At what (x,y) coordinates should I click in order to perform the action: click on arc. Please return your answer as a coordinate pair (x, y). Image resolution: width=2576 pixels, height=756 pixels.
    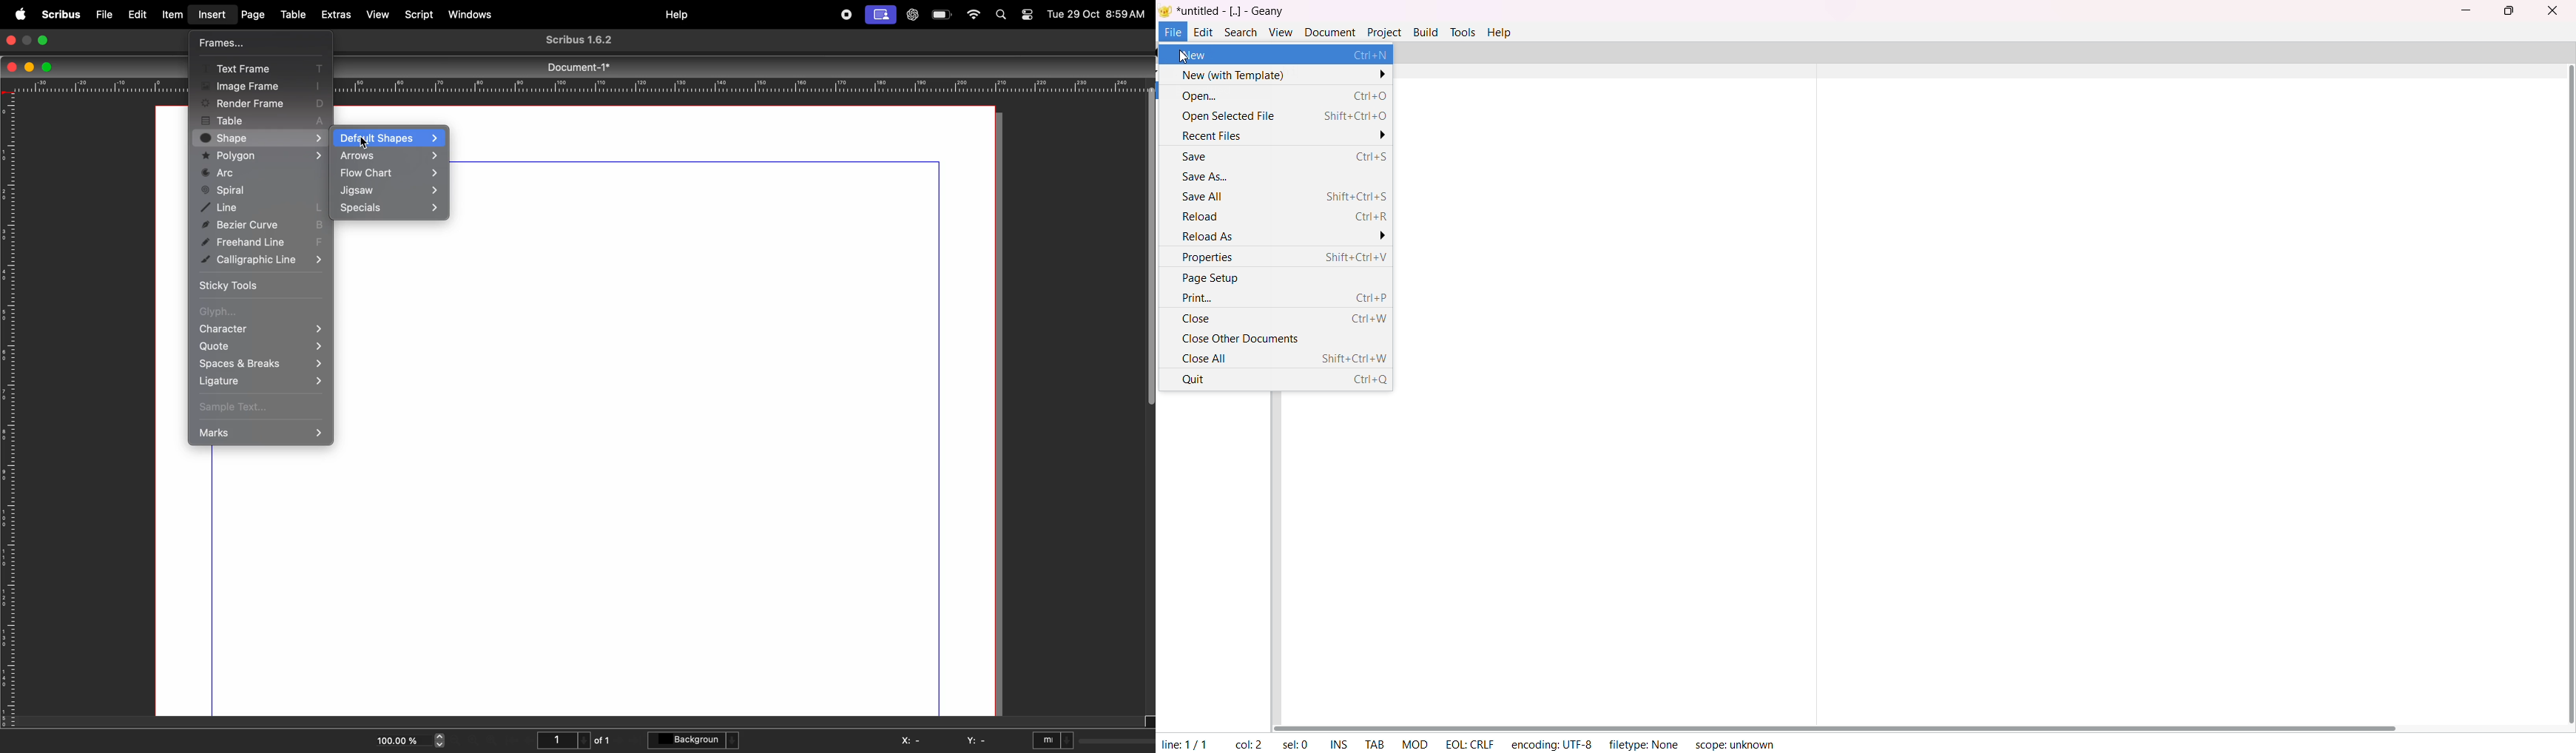
    Looking at the image, I should click on (264, 174).